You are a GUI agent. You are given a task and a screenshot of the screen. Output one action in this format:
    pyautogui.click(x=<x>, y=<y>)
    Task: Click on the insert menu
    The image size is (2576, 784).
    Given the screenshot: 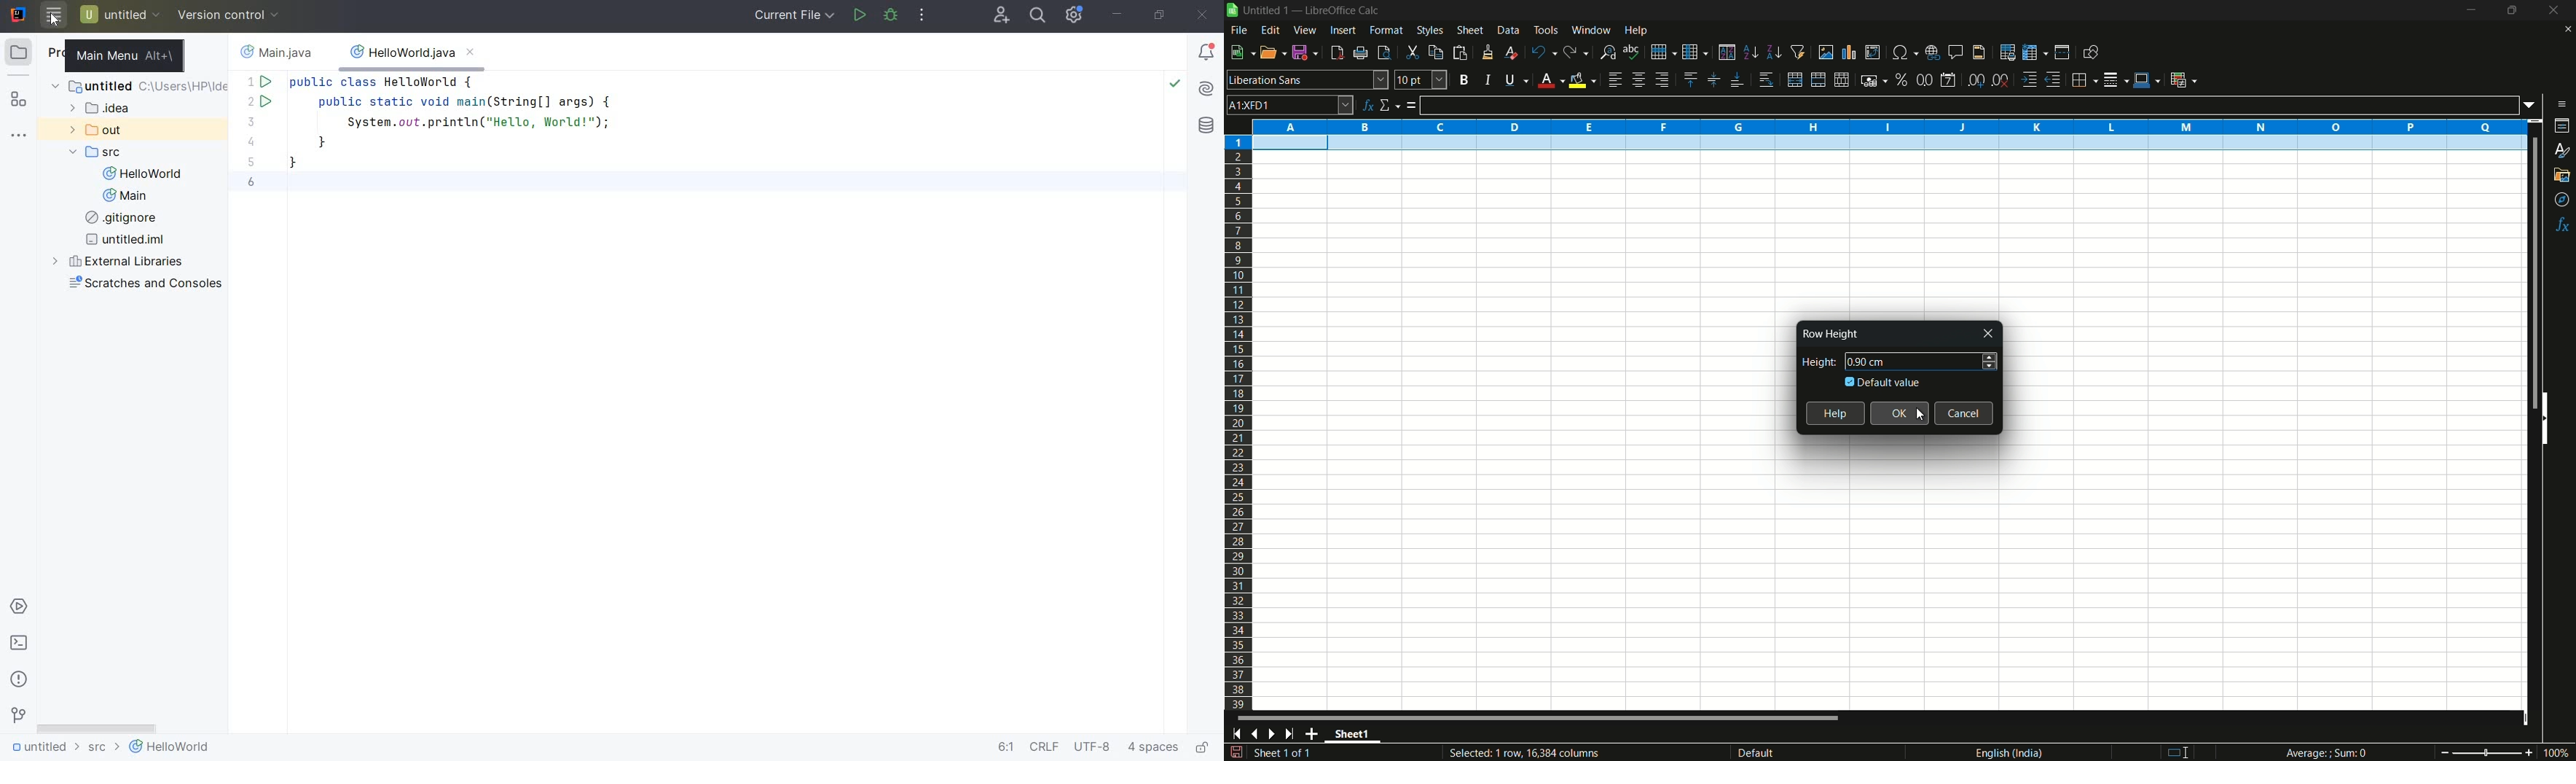 What is the action you would take?
    pyautogui.click(x=1341, y=30)
    